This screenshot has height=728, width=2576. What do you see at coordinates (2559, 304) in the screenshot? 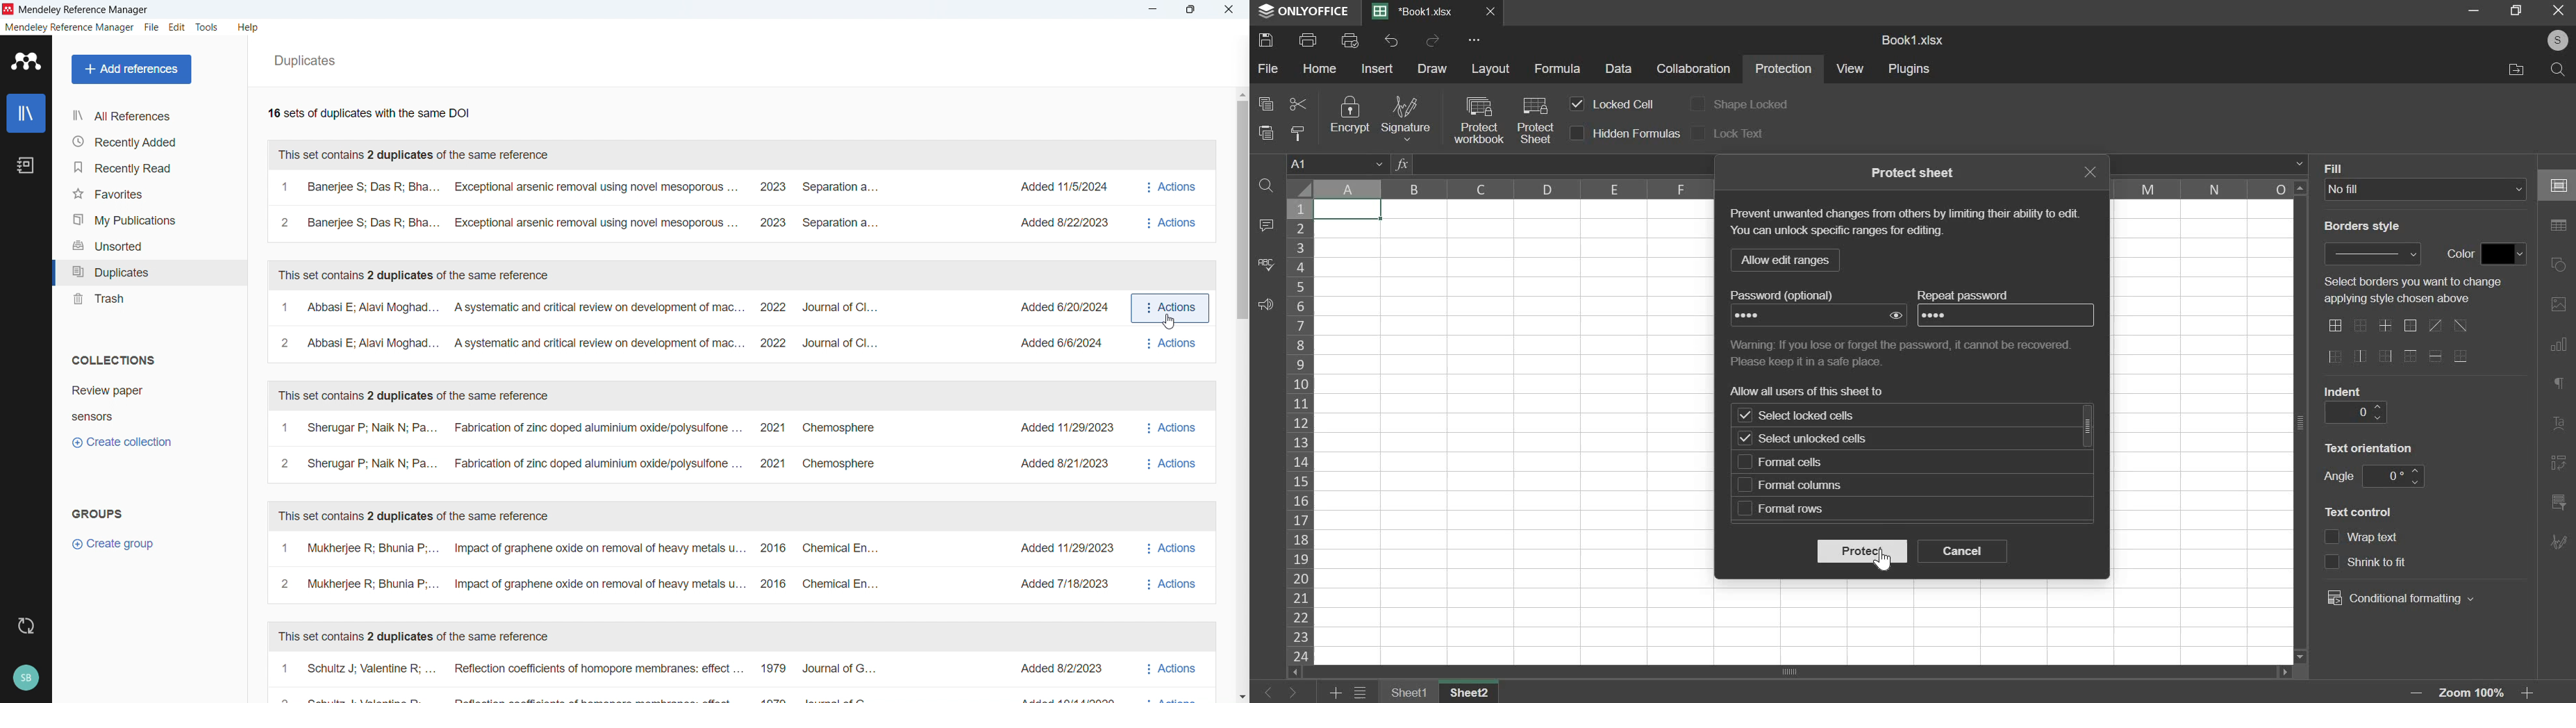
I see `right side bar` at bounding box center [2559, 304].